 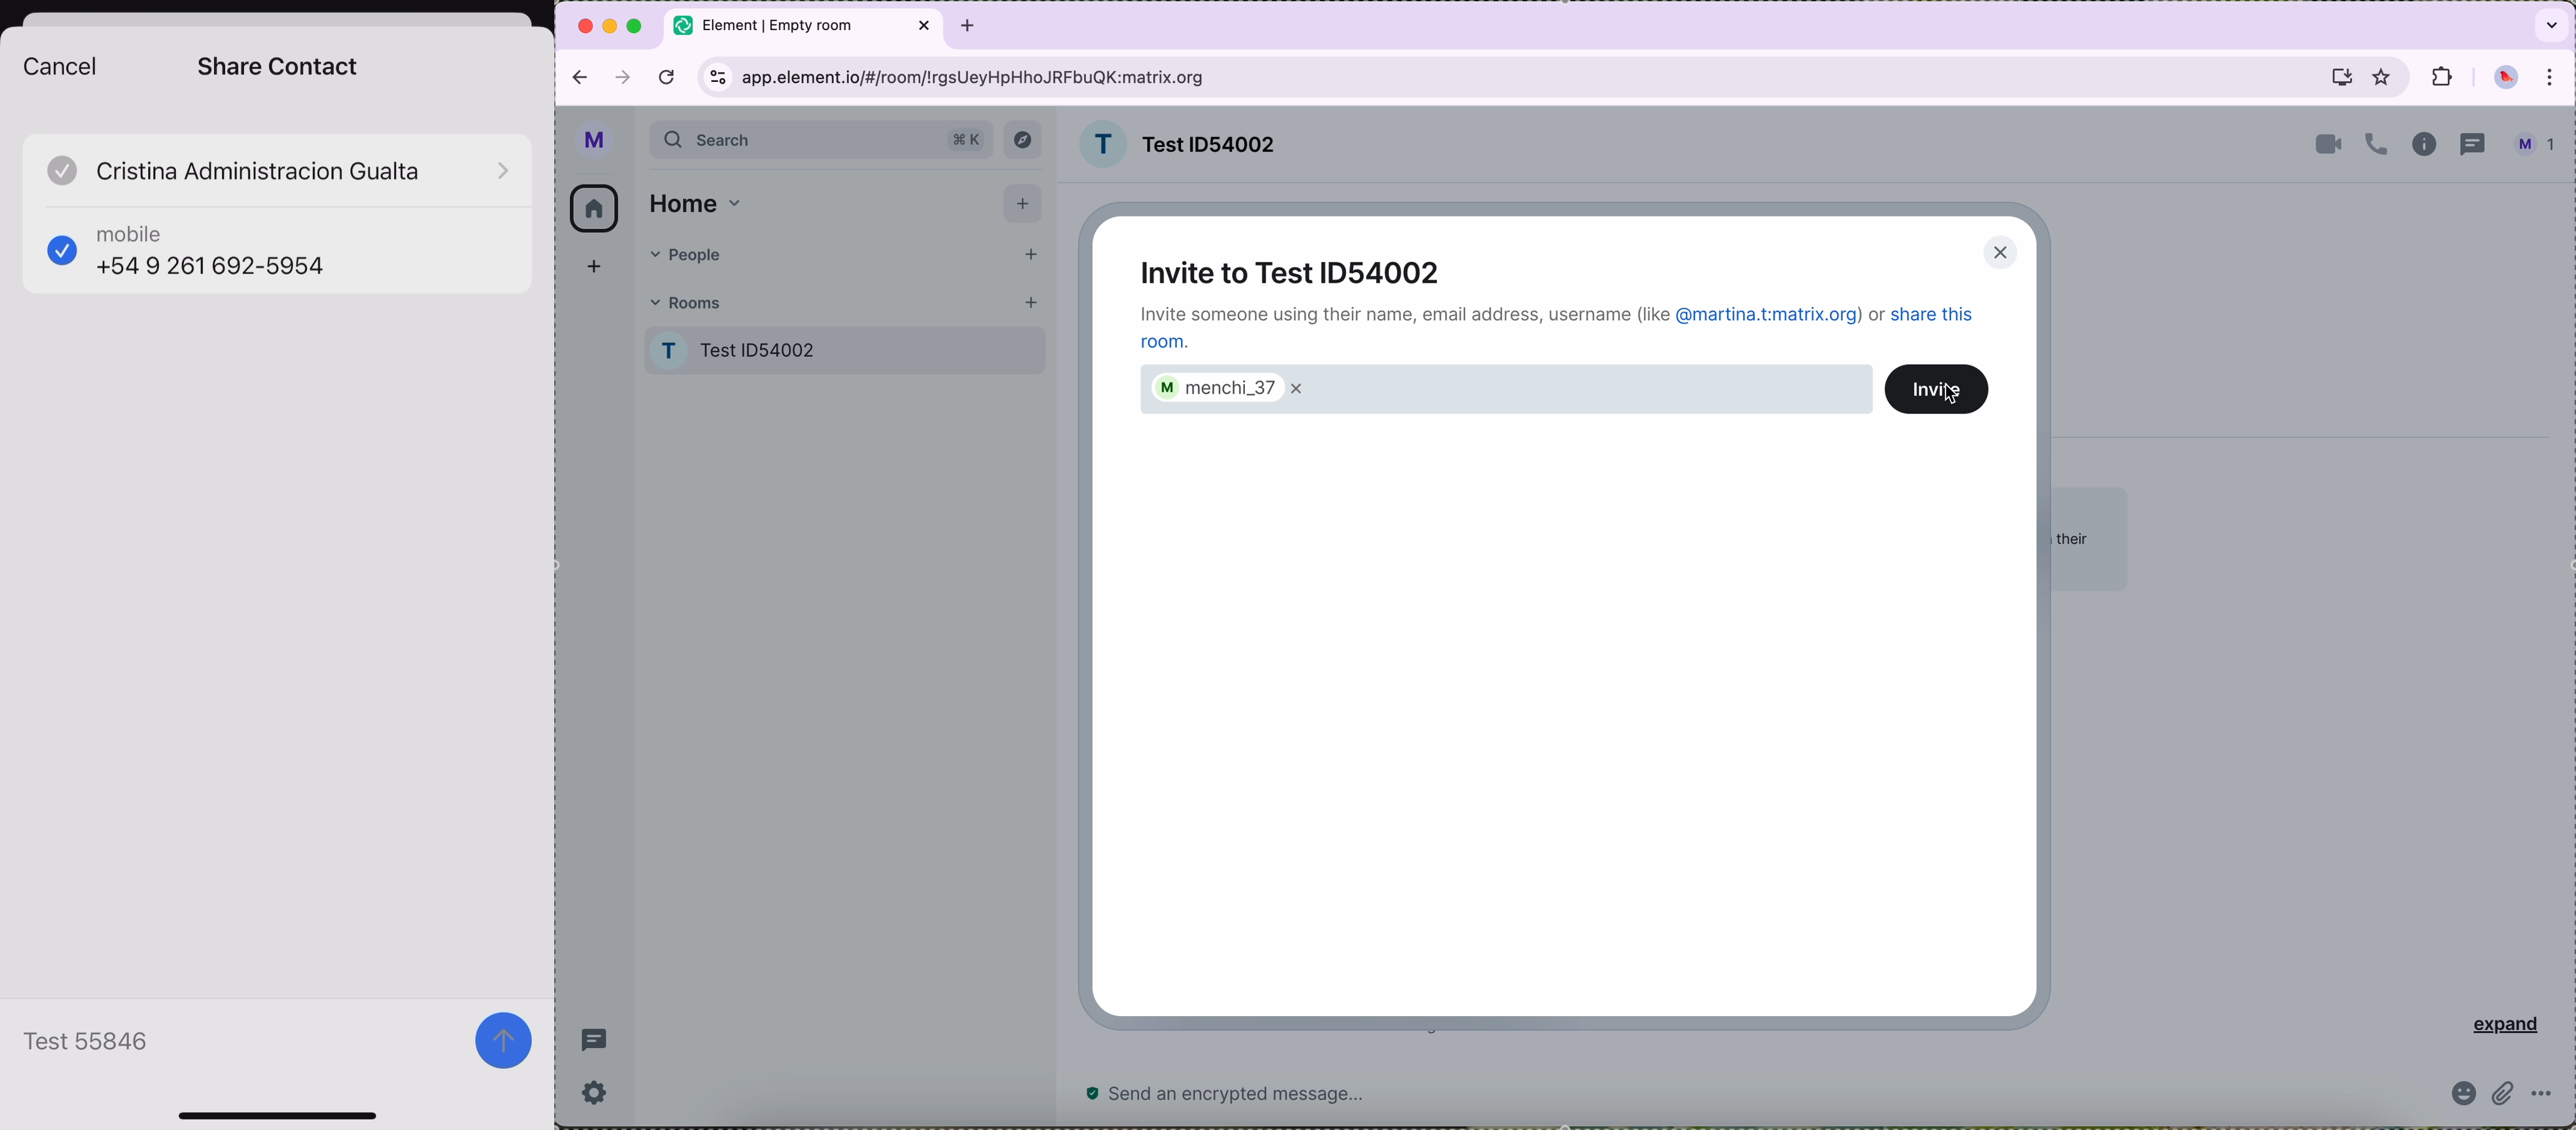 What do you see at coordinates (2381, 77) in the screenshot?
I see `favorites` at bounding box center [2381, 77].